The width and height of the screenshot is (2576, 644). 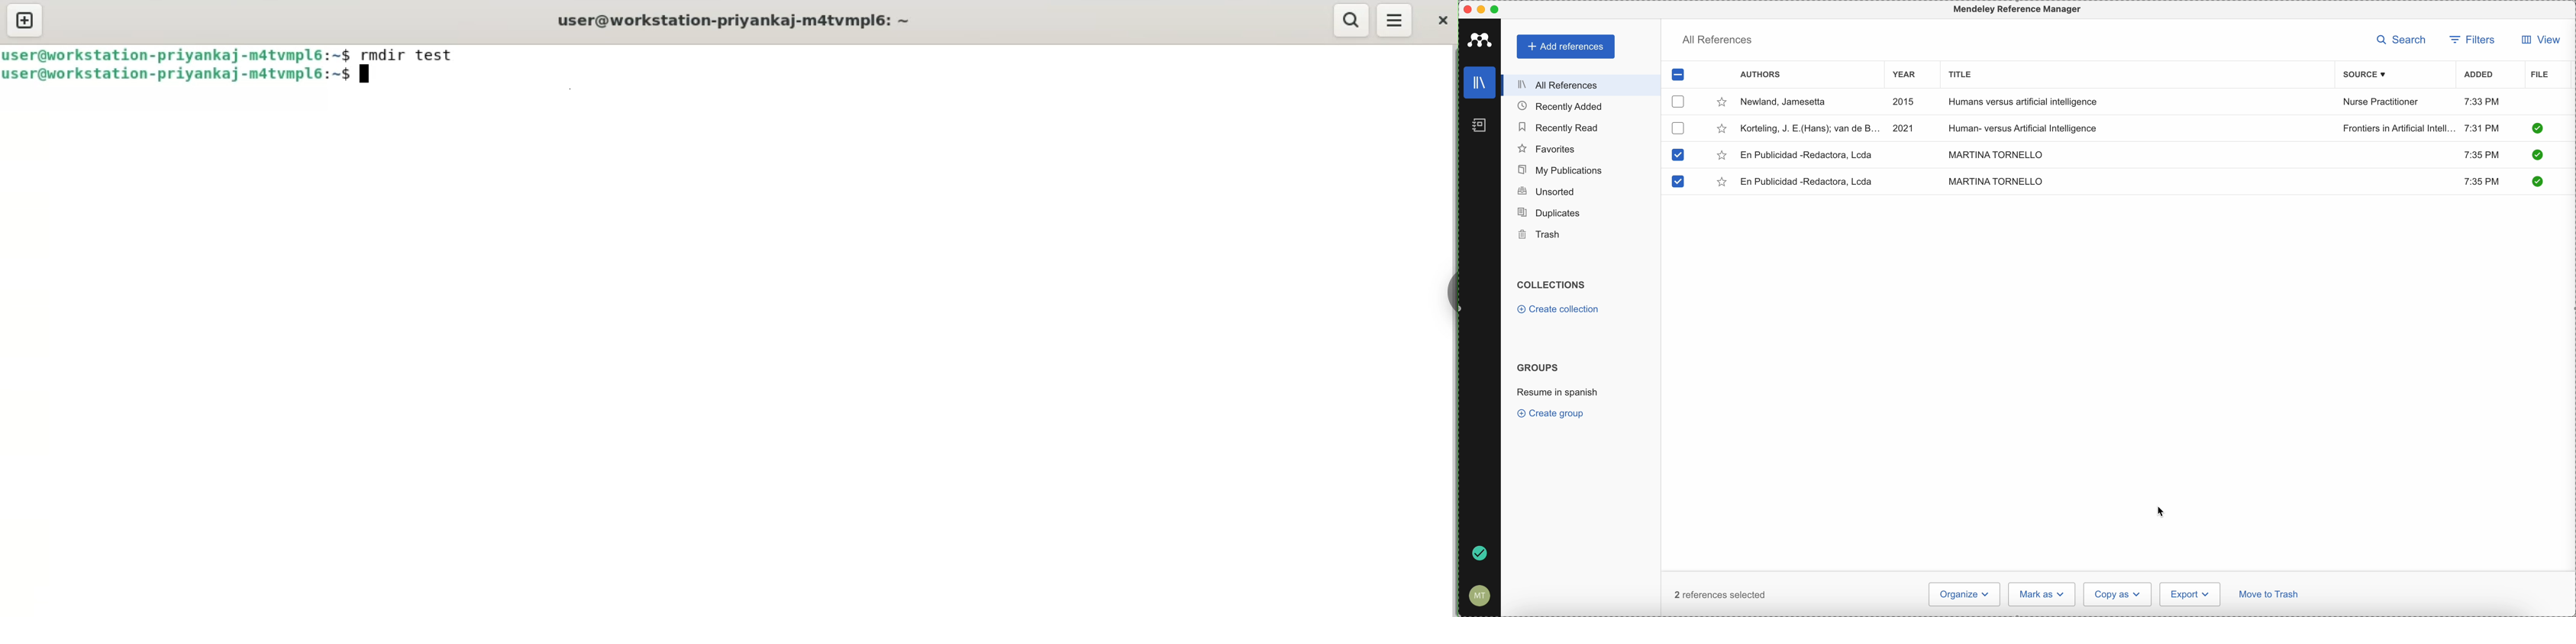 I want to click on minimize, so click(x=1483, y=10).